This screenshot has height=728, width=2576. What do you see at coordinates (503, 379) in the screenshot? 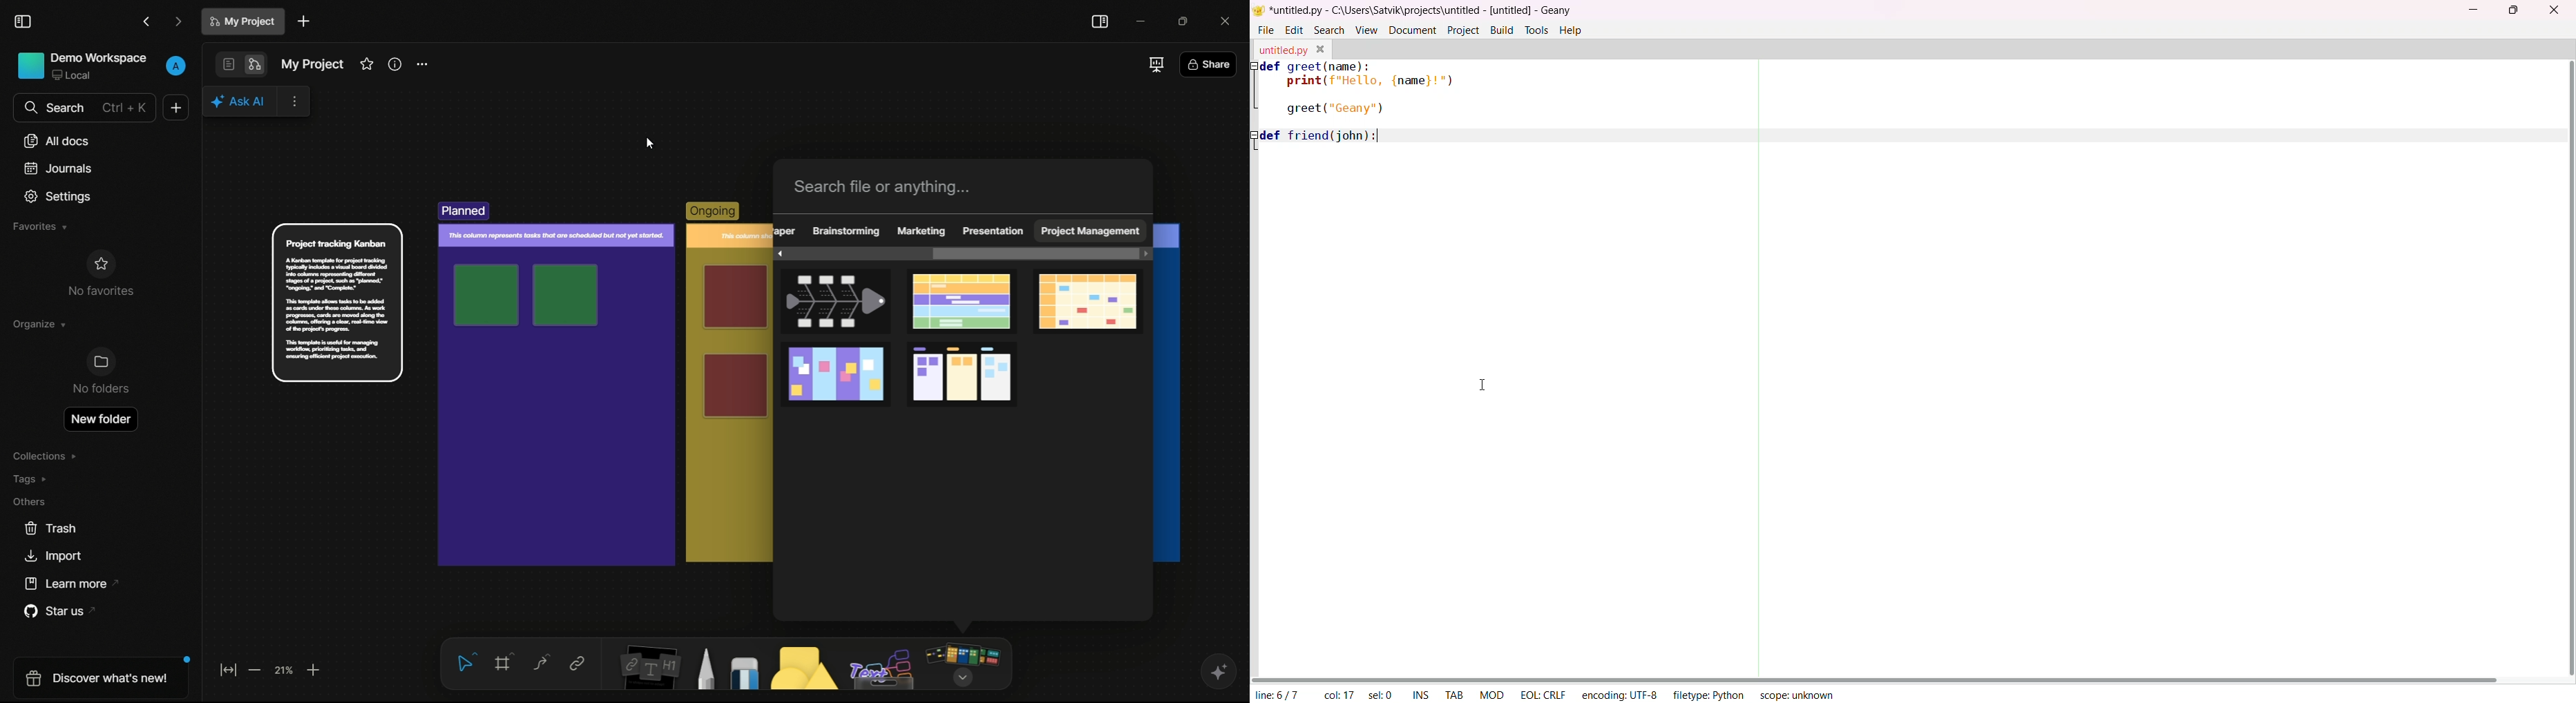
I see `template` at bounding box center [503, 379].